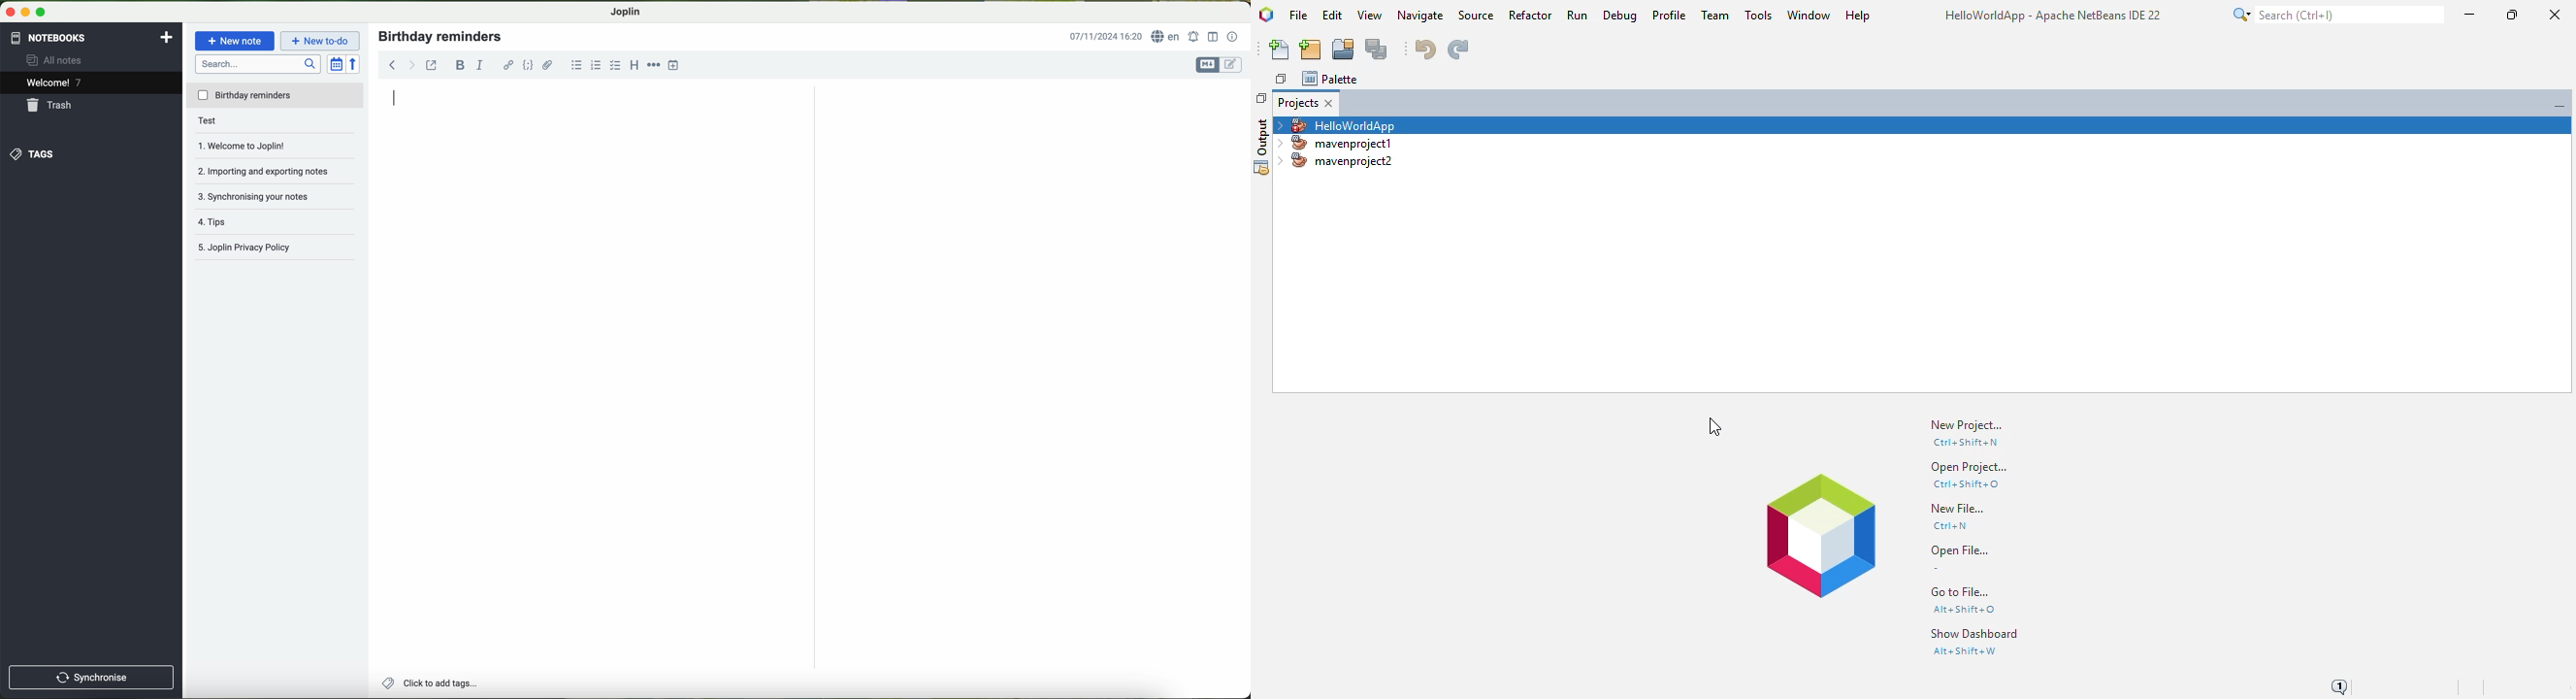 This screenshot has width=2576, height=700. I want to click on italic, so click(481, 66).